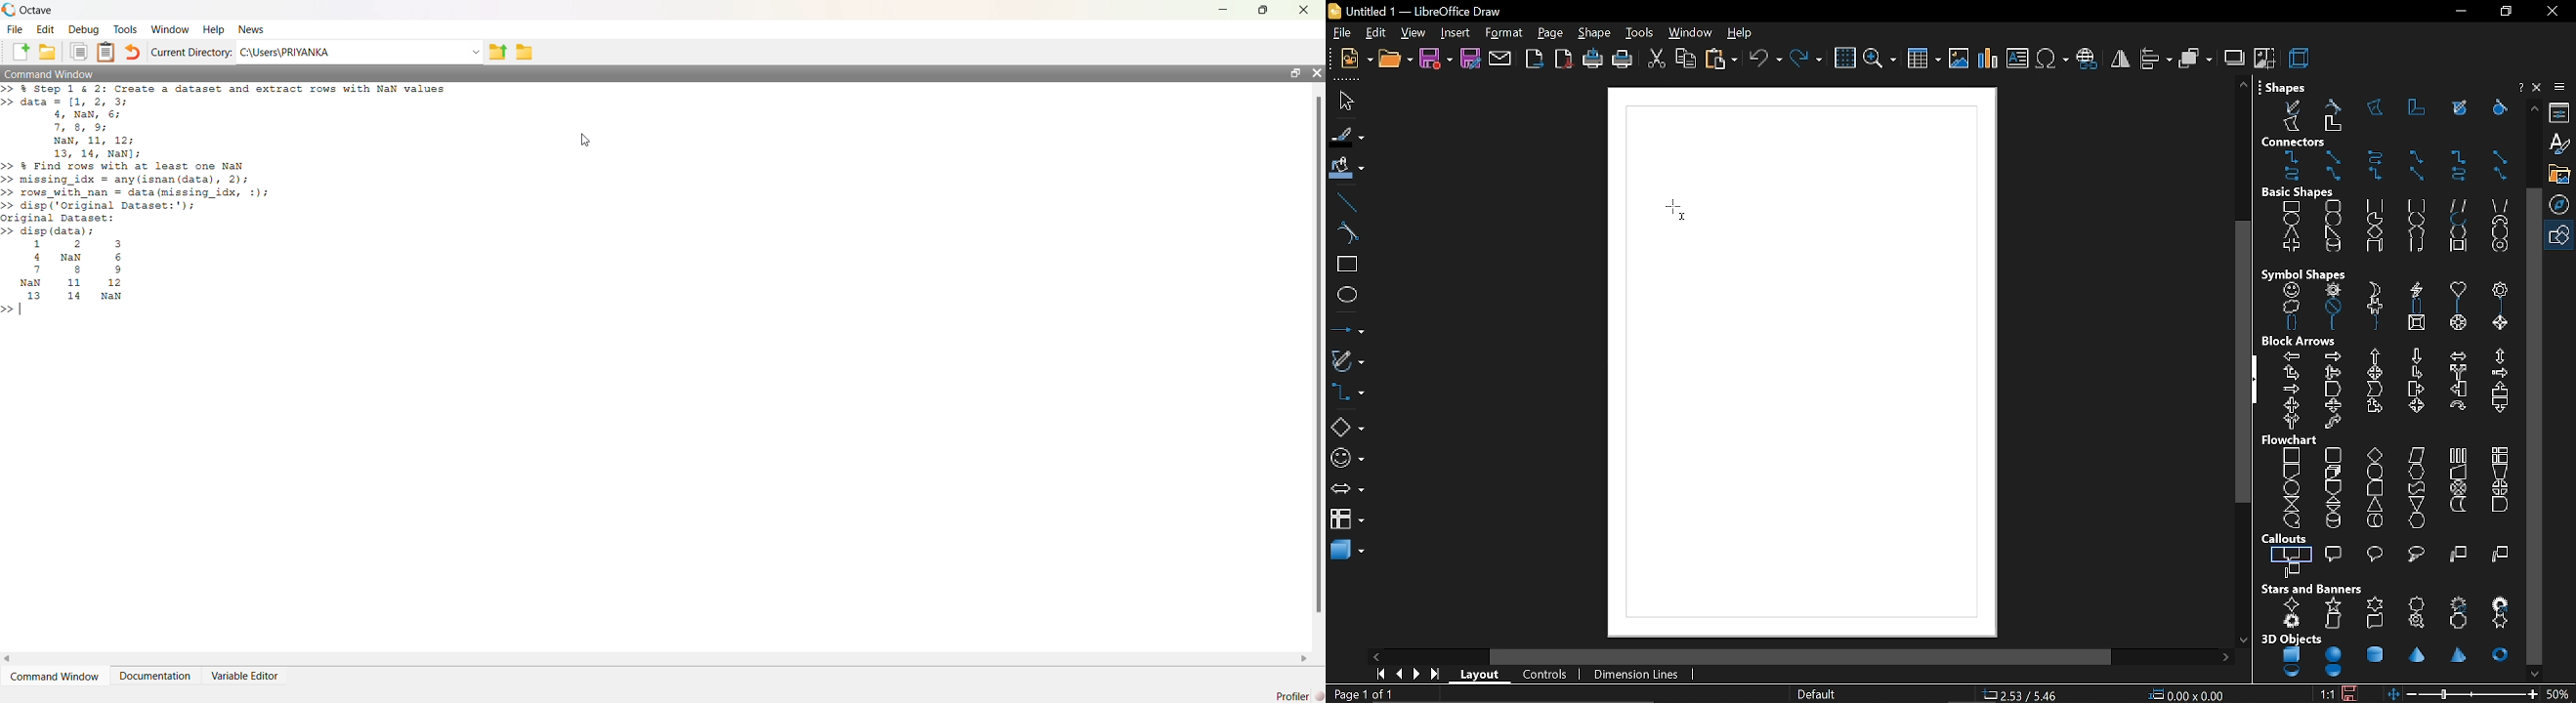 This screenshot has width=2576, height=728. What do you see at coordinates (2292, 440) in the screenshot?
I see `flowchart` at bounding box center [2292, 440].